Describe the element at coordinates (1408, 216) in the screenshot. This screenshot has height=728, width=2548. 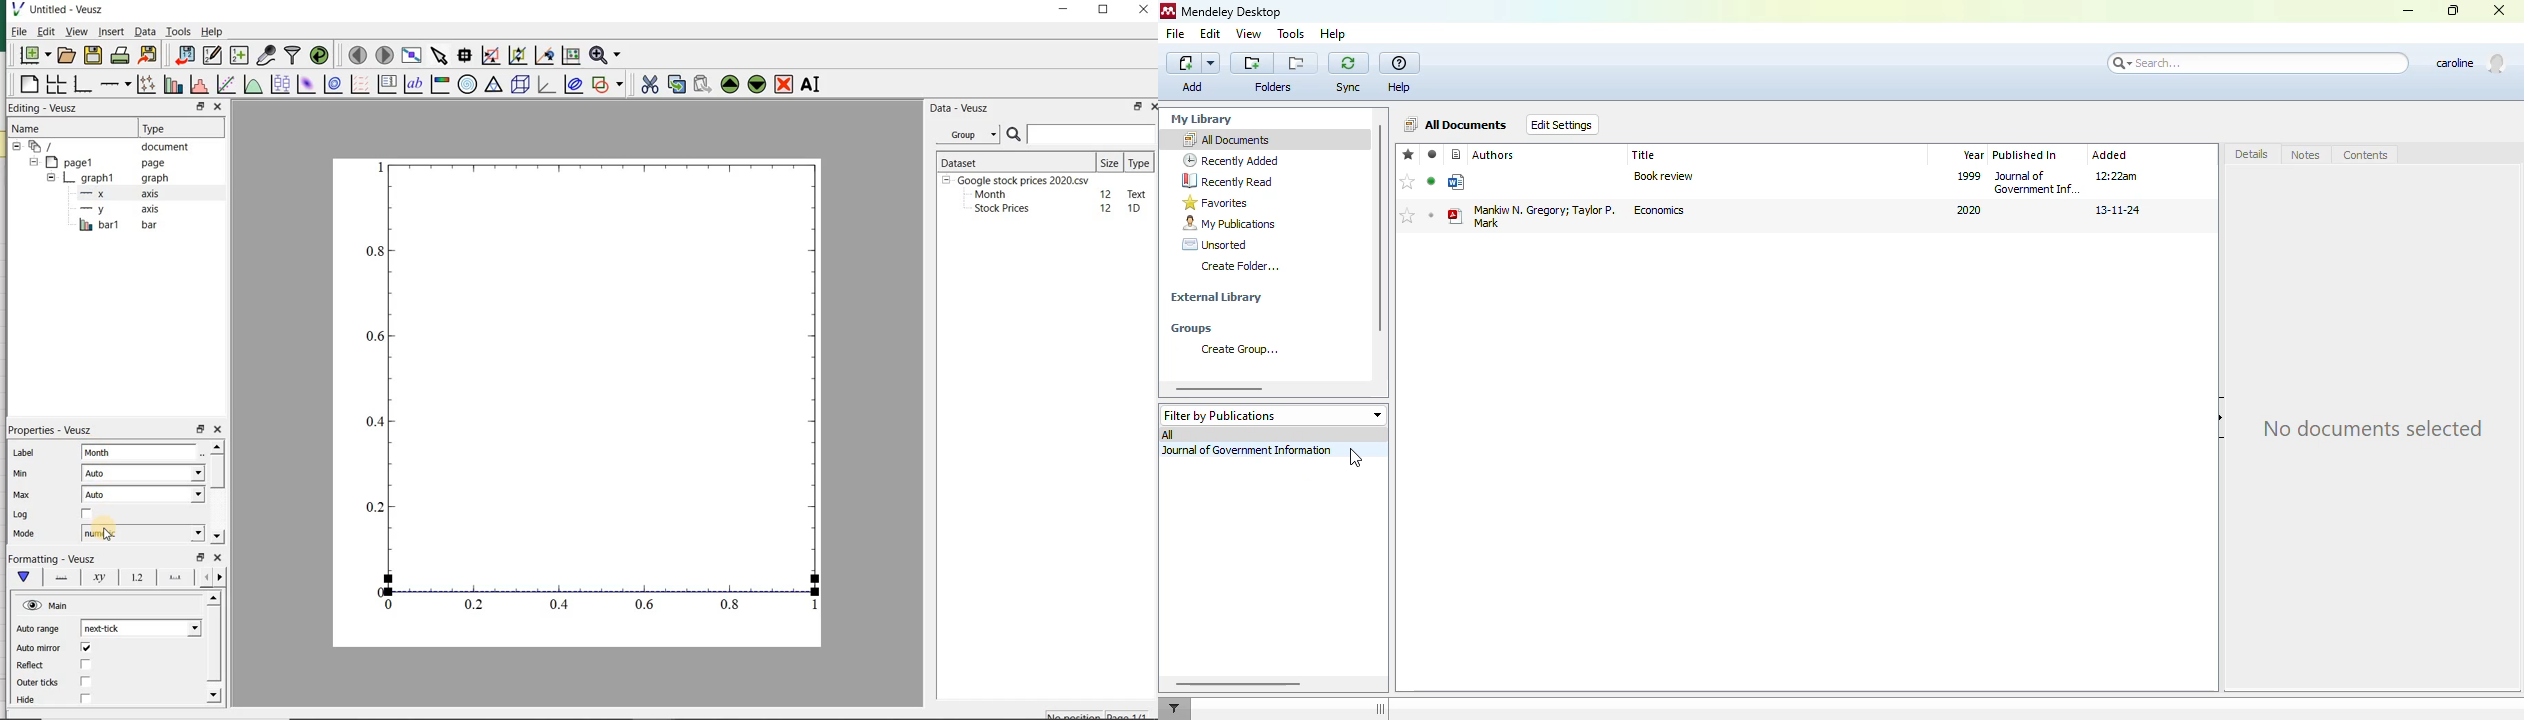
I see `mark as favorites` at that location.